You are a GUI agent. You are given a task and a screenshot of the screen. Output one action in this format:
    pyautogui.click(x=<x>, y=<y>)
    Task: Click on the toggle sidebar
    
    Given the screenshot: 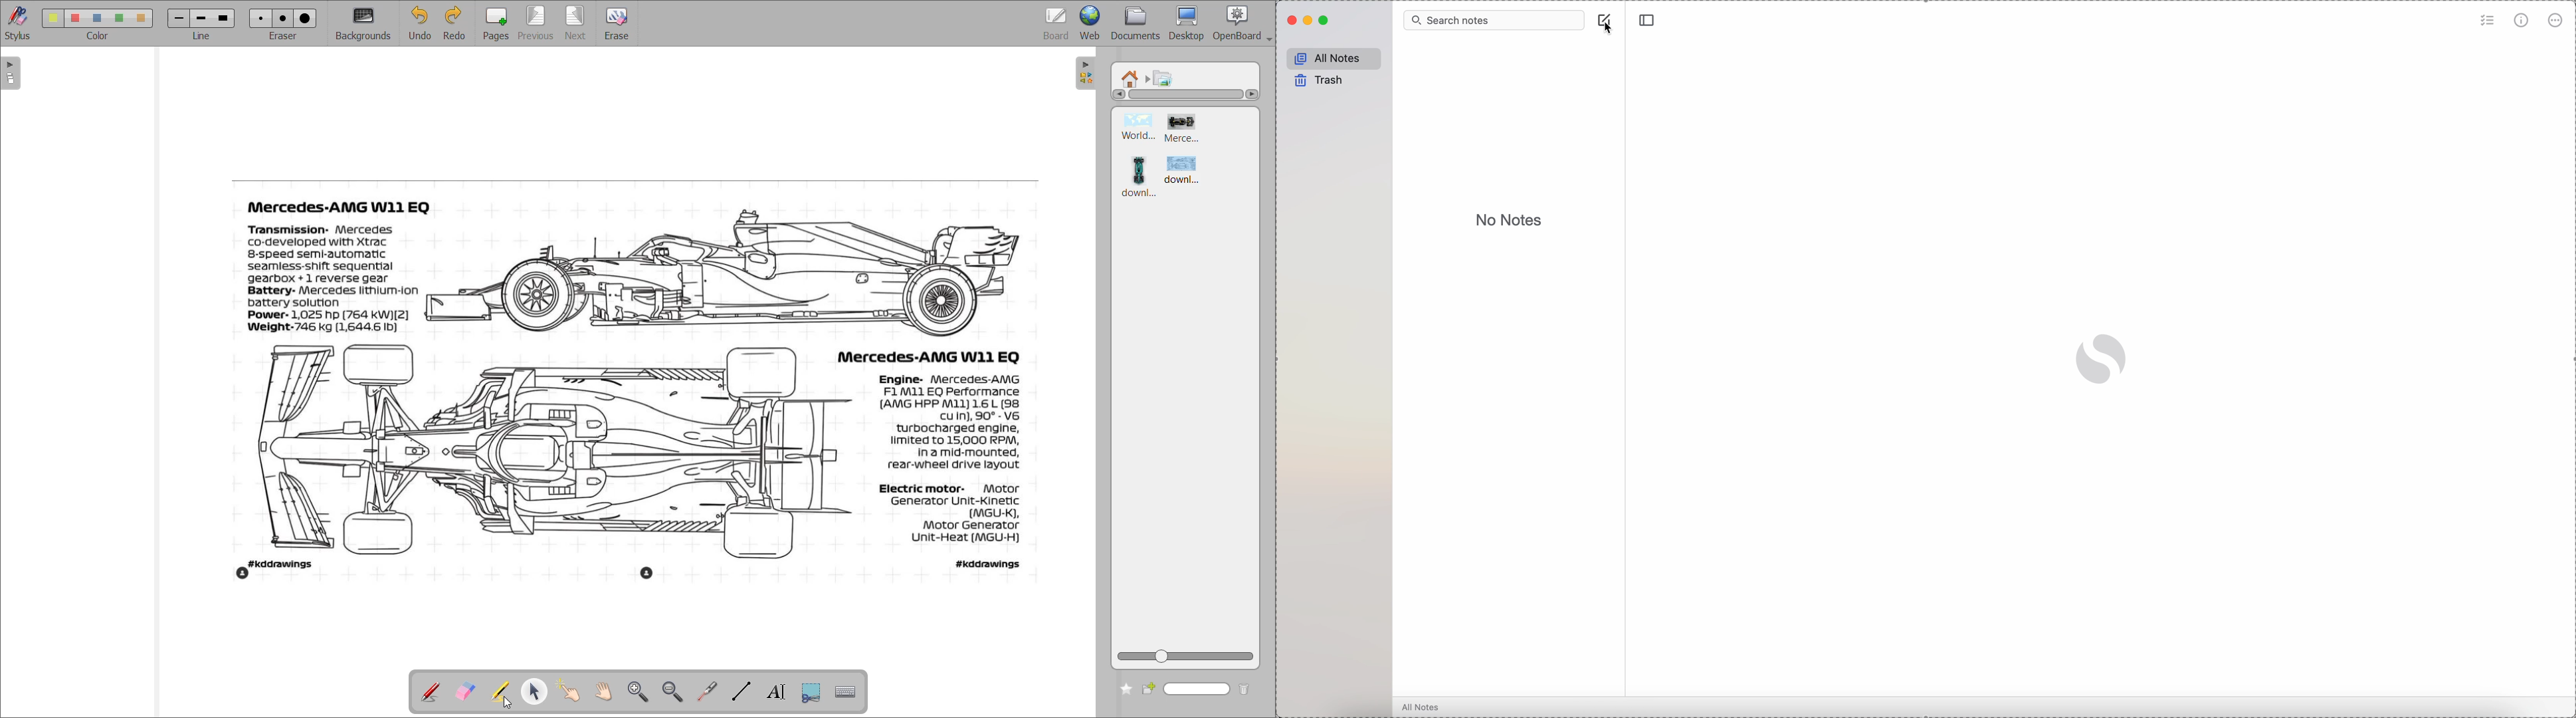 What is the action you would take?
    pyautogui.click(x=1649, y=21)
    